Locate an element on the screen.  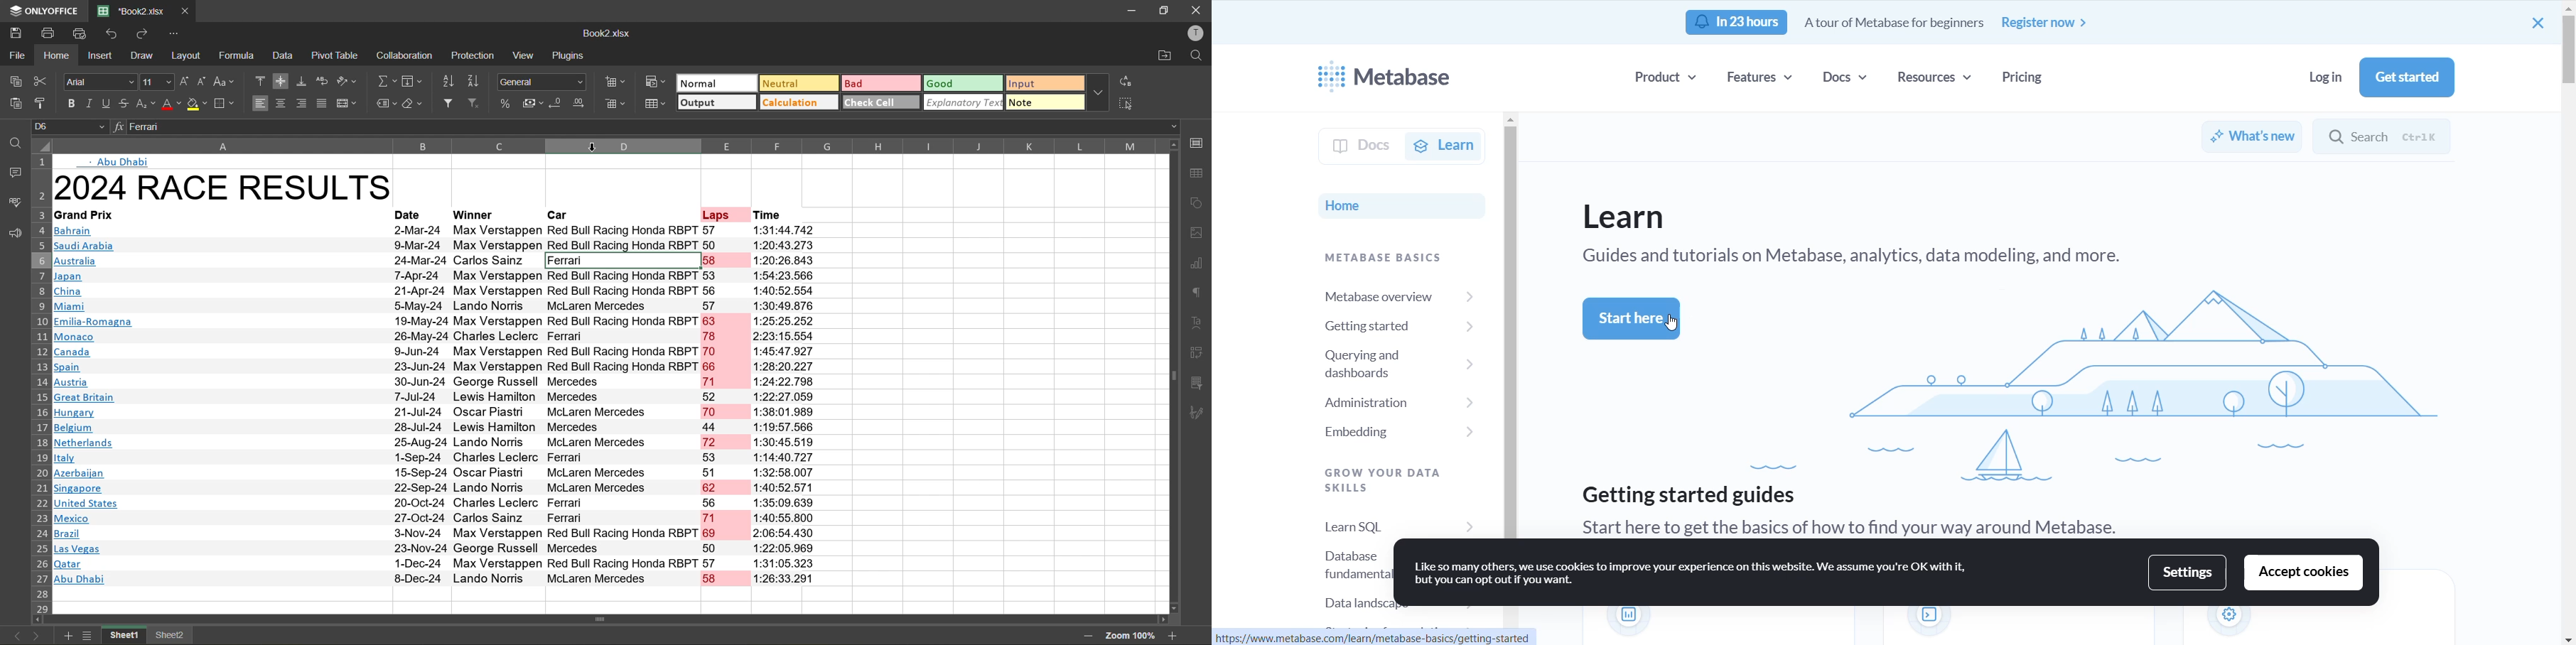
move down is located at coordinates (1174, 608).